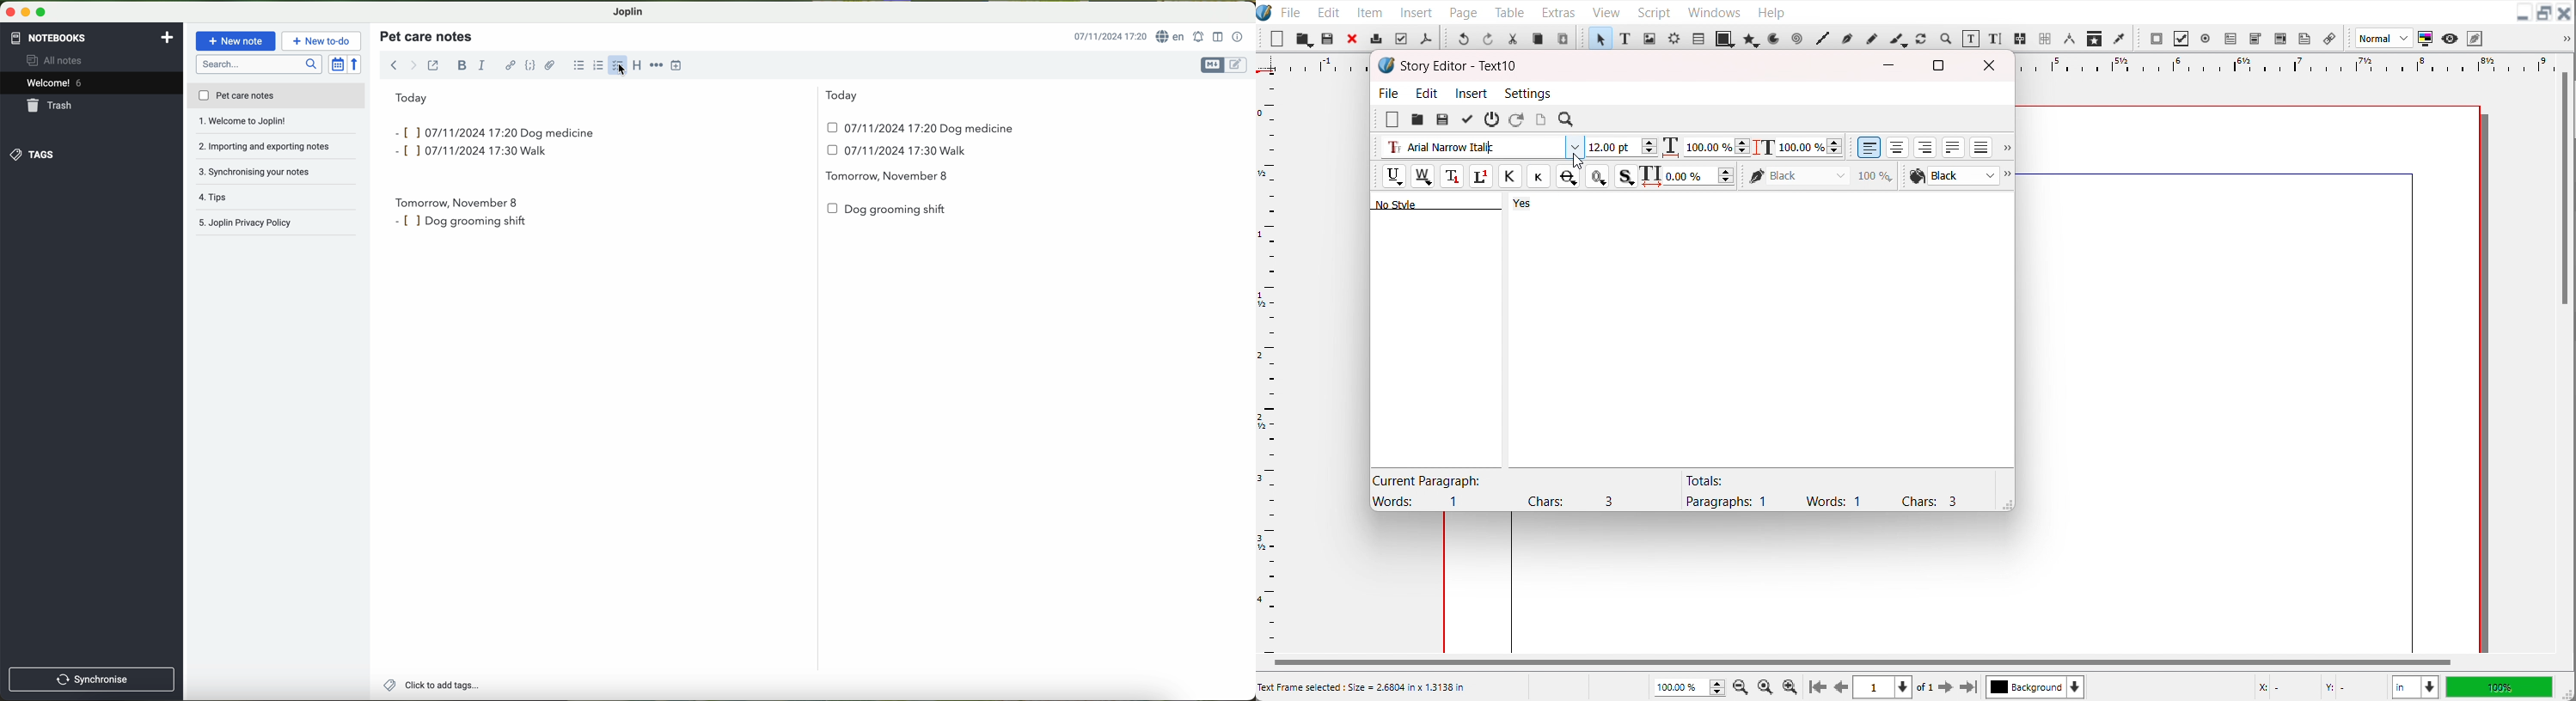 The image size is (2576, 728). What do you see at coordinates (50, 106) in the screenshot?
I see `trash` at bounding box center [50, 106].